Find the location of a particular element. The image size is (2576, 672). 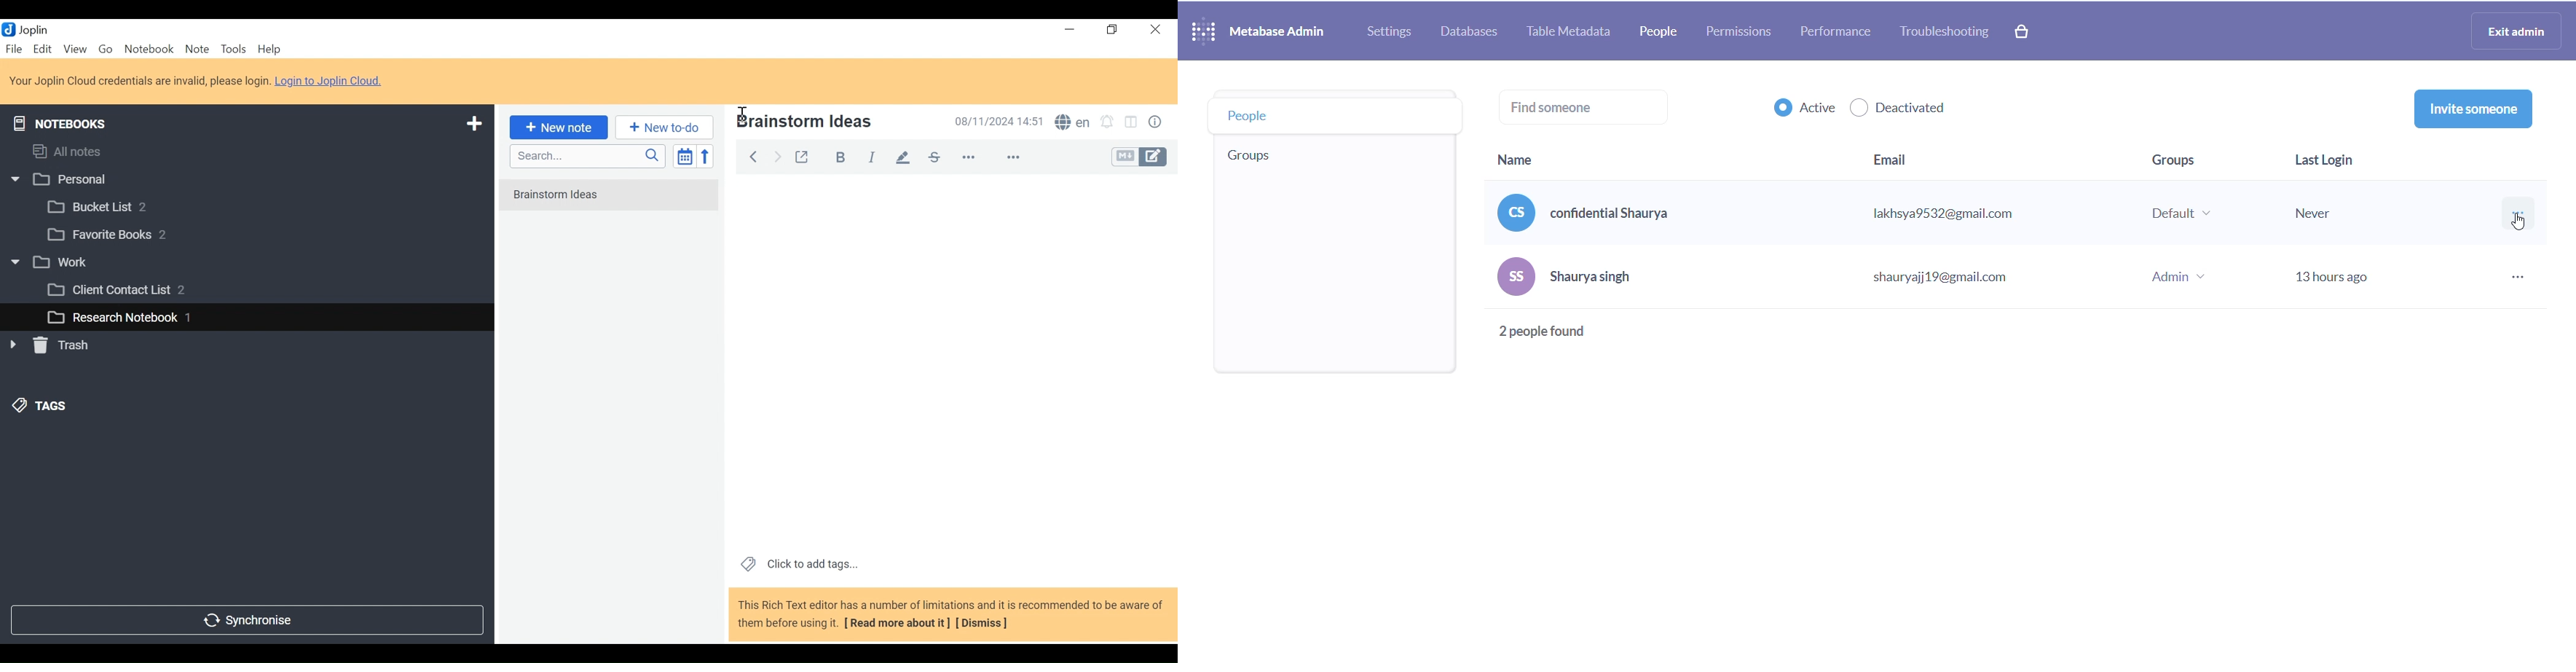

feature options is located at coordinates (1019, 158).